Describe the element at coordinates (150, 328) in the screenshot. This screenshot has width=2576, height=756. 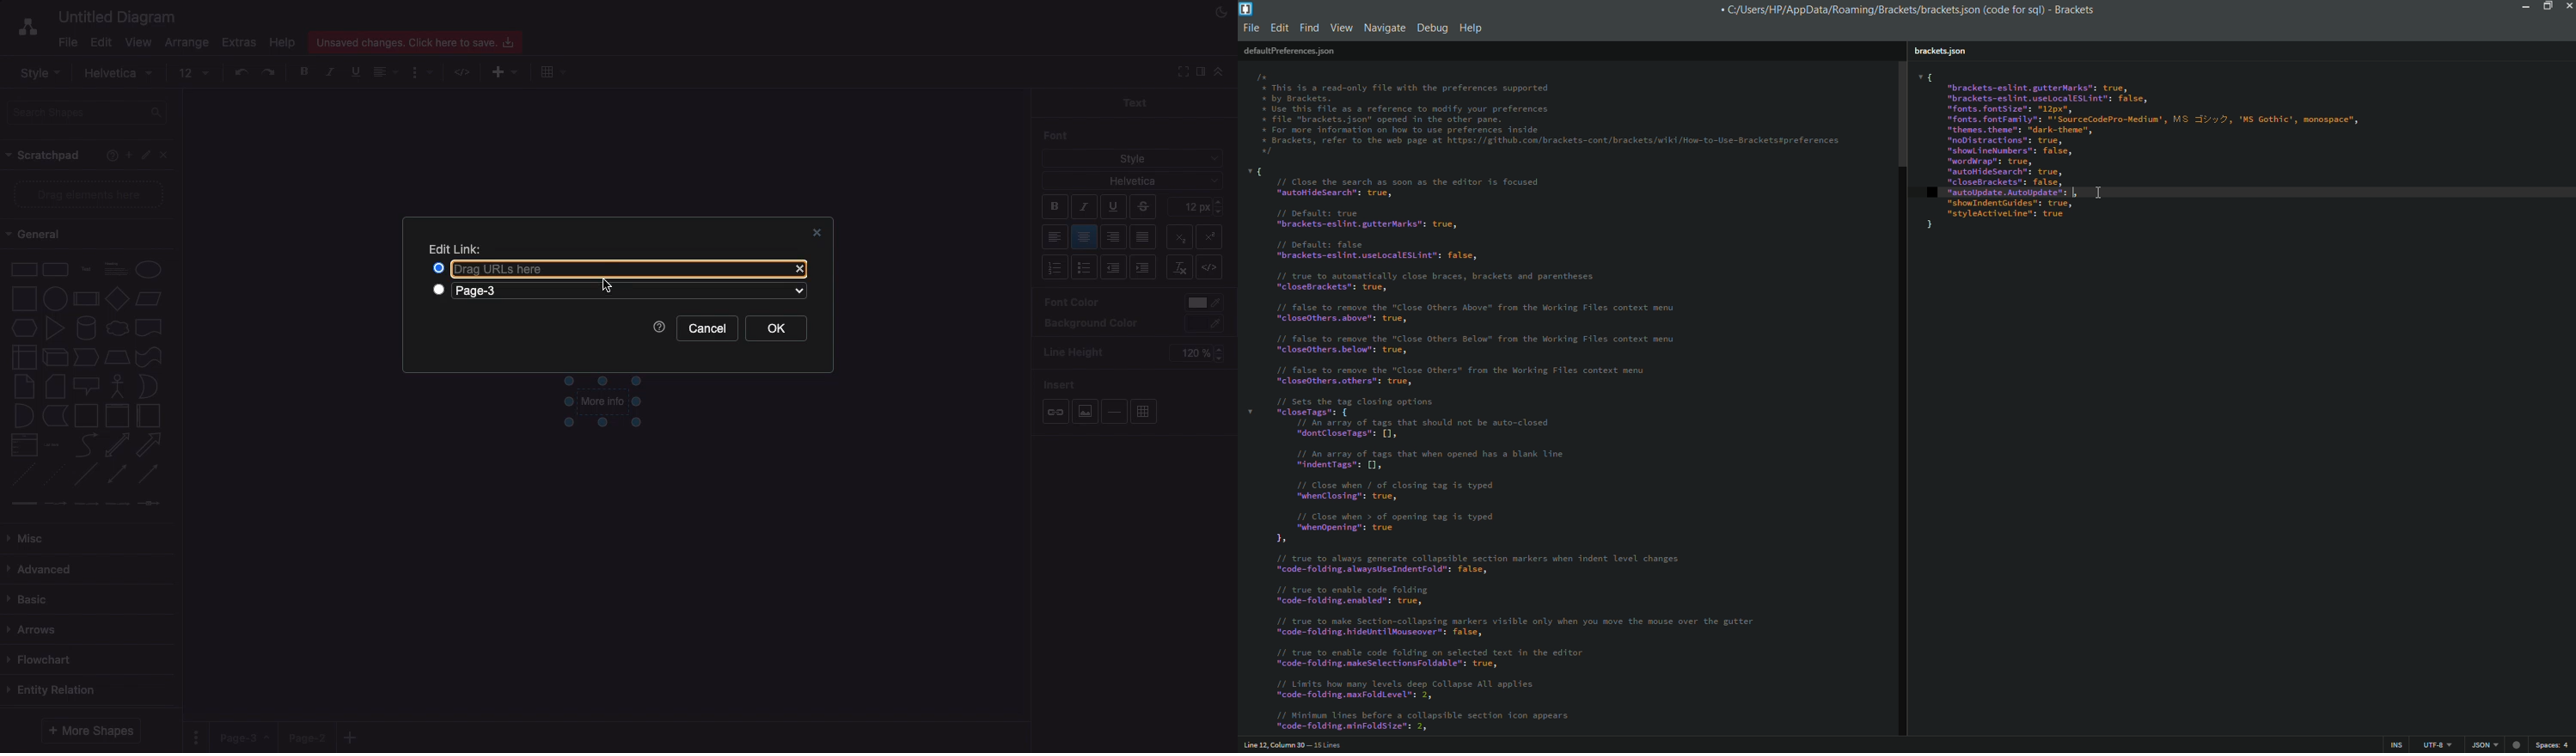
I see `document` at that location.